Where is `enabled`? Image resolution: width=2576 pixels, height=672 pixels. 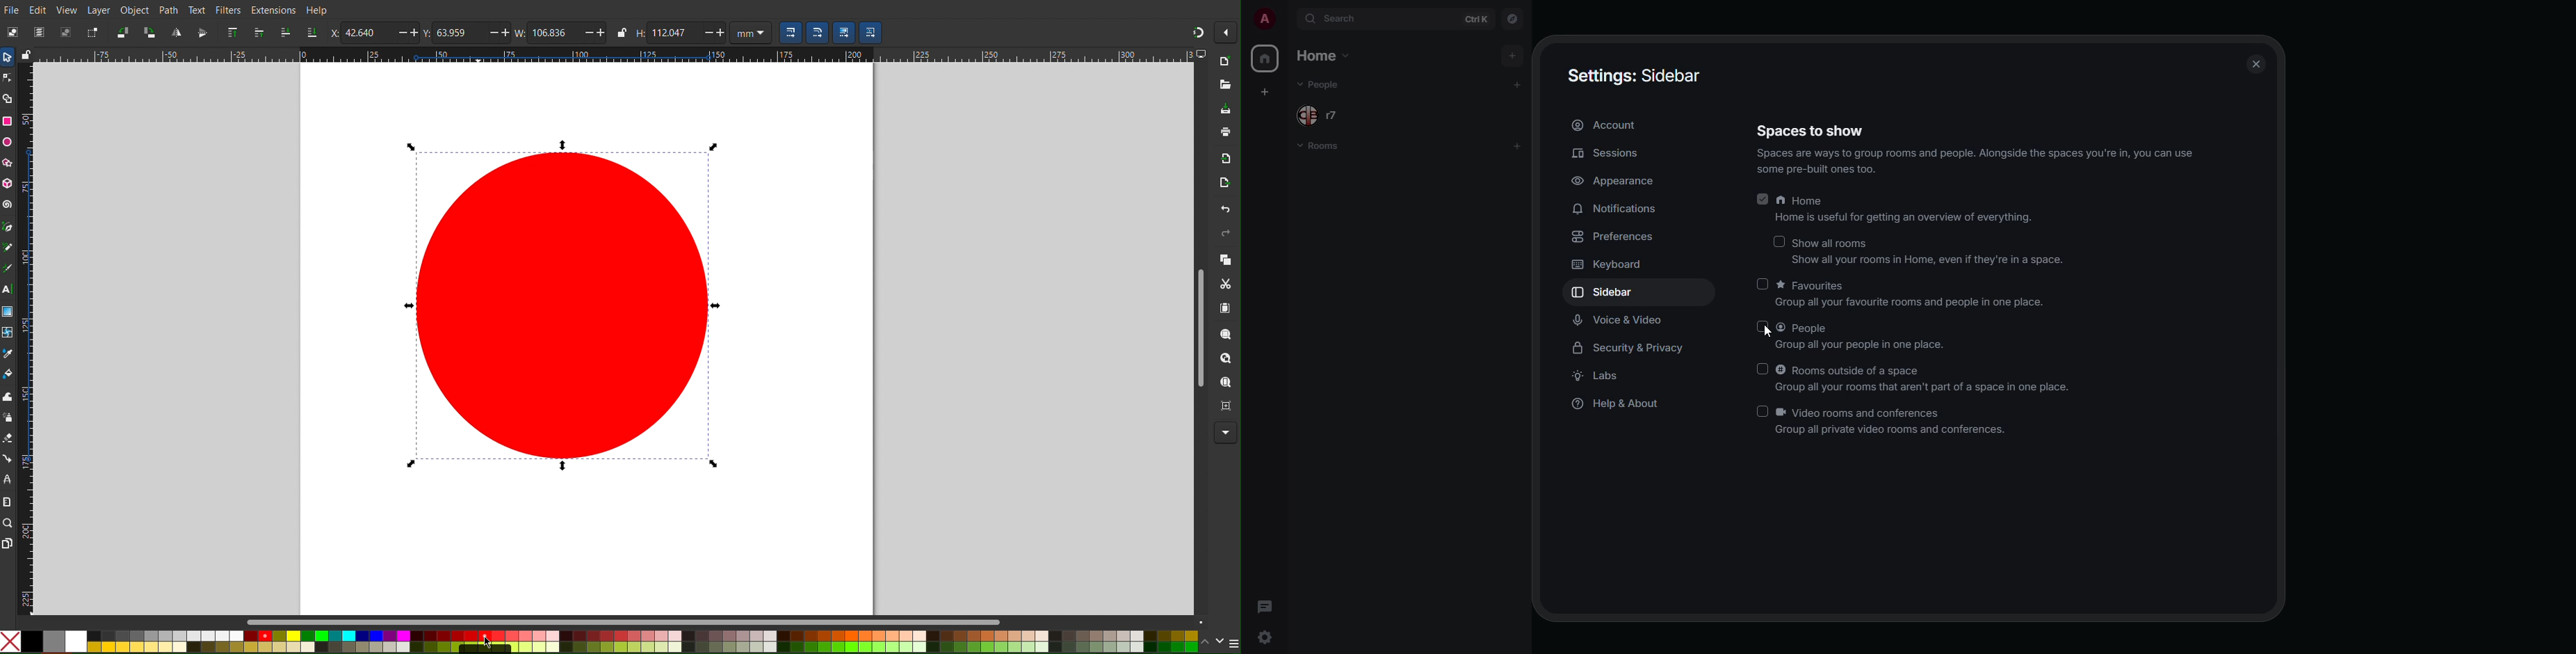 enabled is located at coordinates (1763, 200).